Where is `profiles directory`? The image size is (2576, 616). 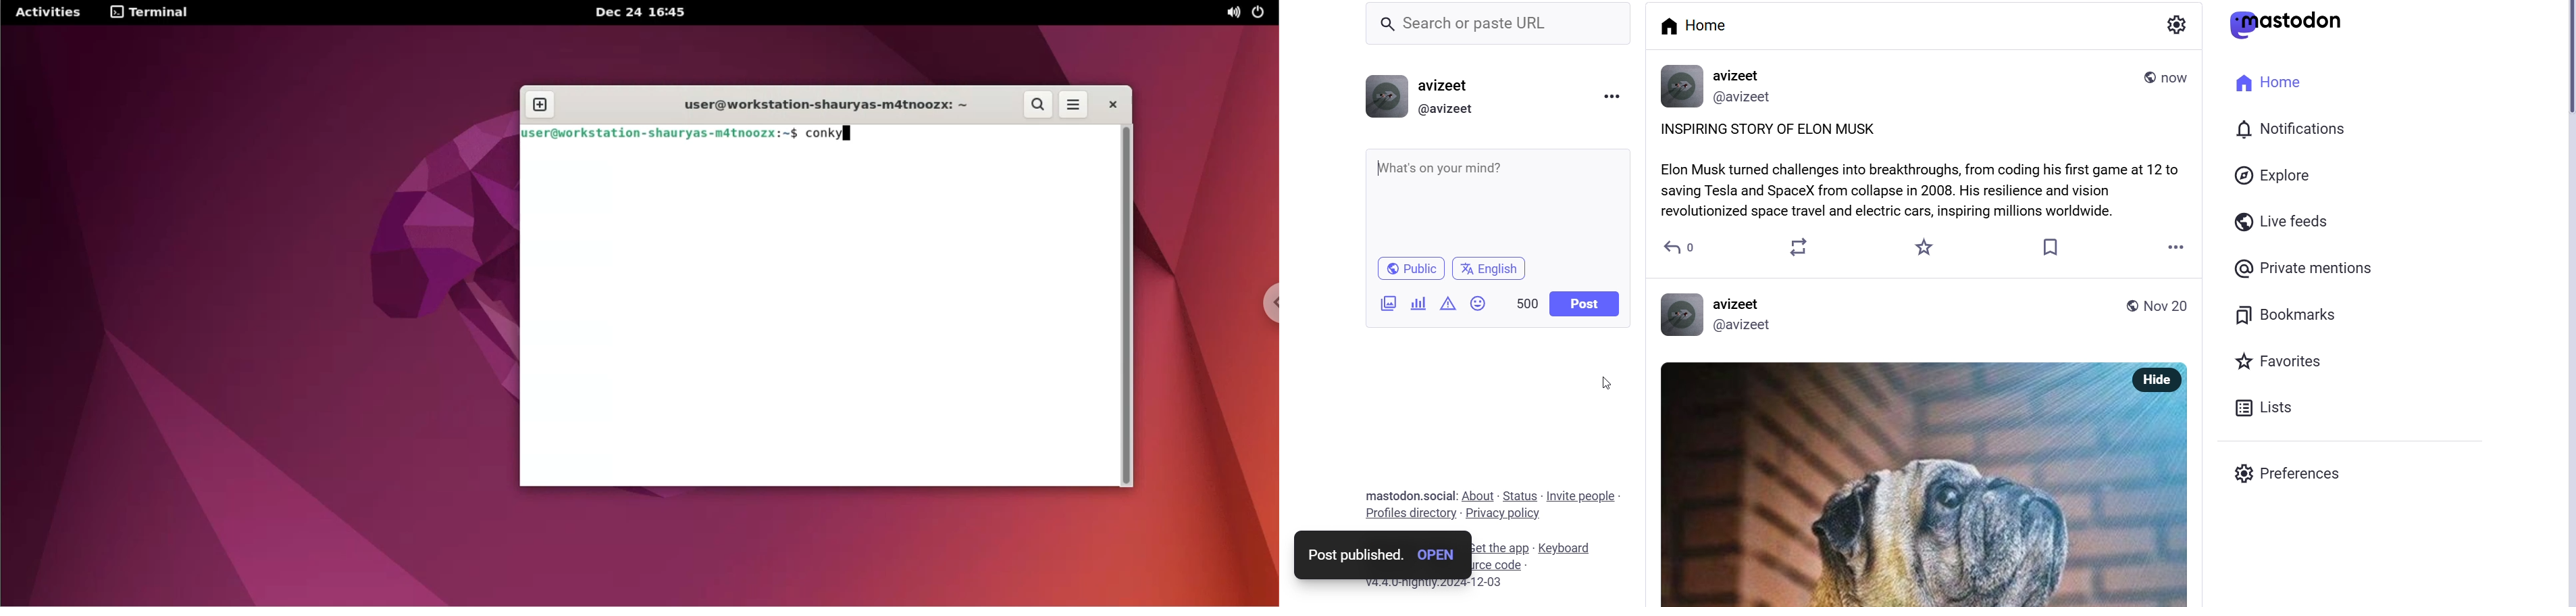 profiles directory is located at coordinates (1409, 513).